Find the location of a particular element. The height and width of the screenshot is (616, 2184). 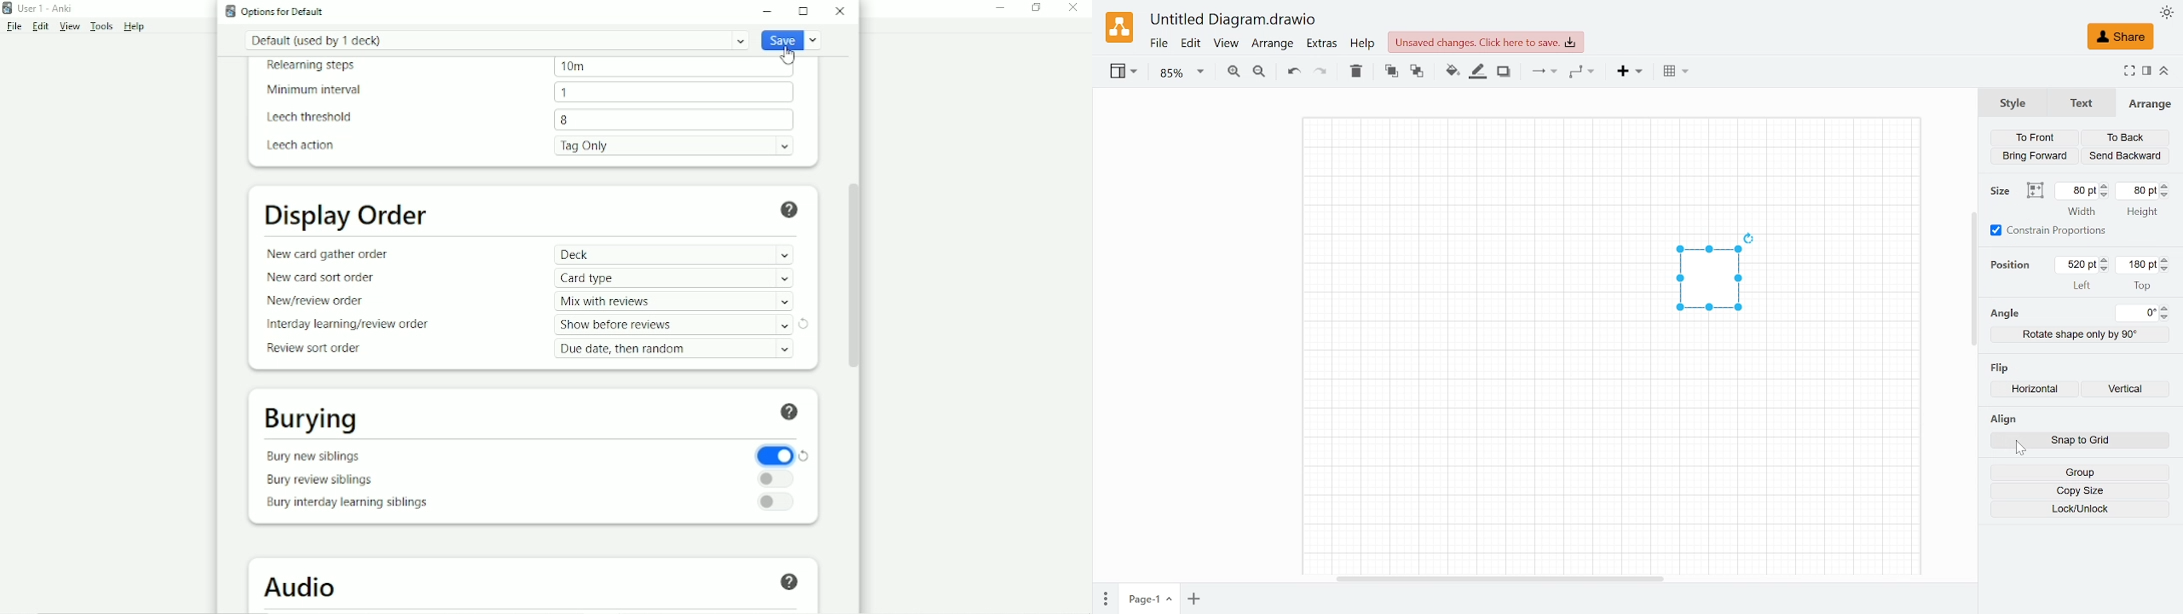

View is located at coordinates (71, 27).